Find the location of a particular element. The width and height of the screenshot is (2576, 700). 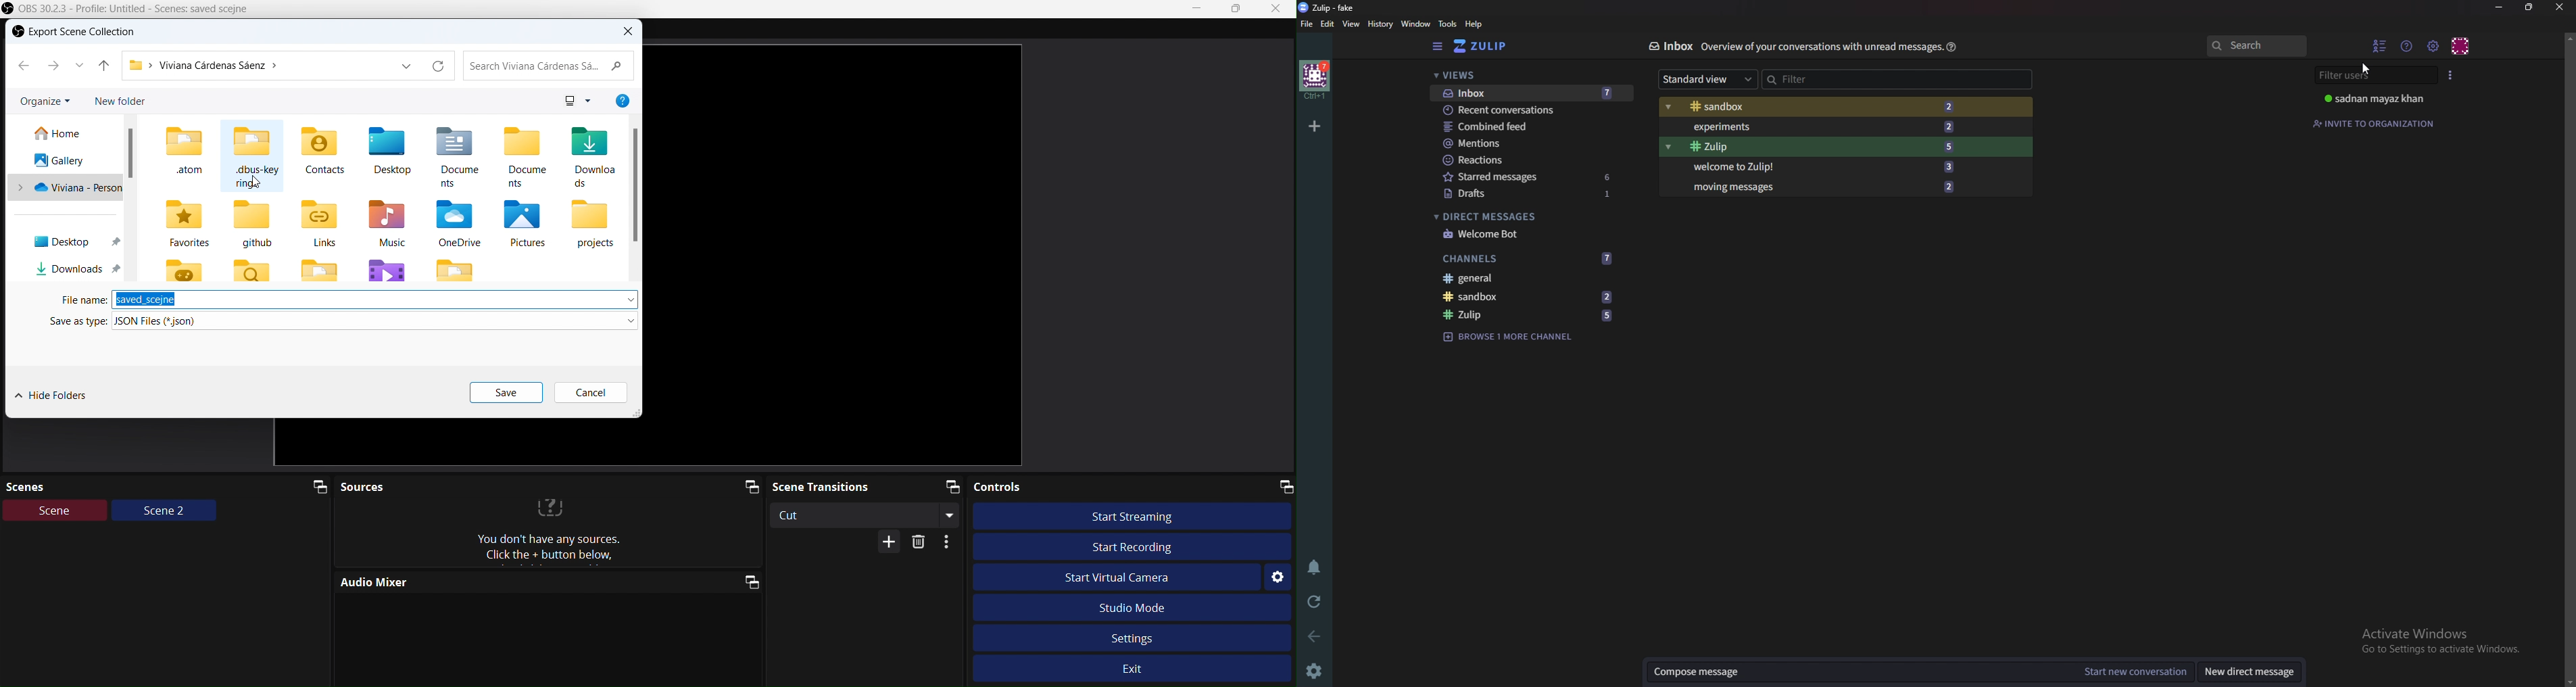

Inbox is located at coordinates (1528, 93).